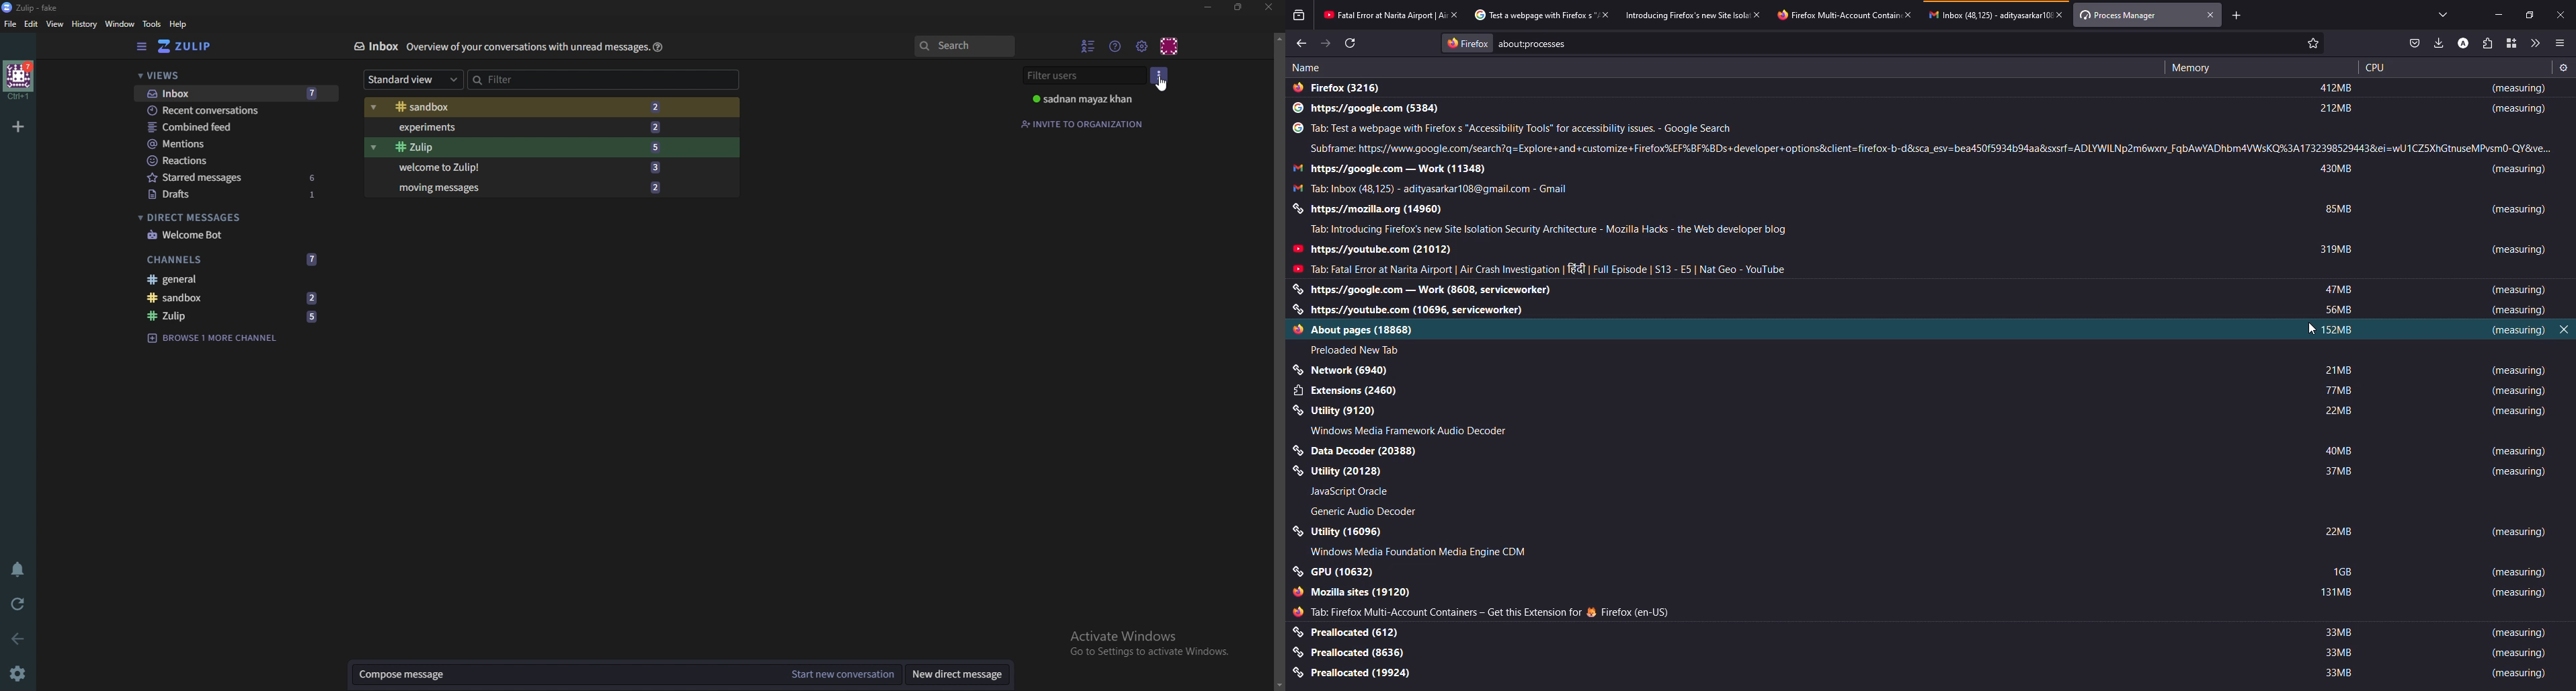 This screenshot has height=700, width=2576. What do you see at coordinates (232, 315) in the screenshot?
I see `Zulip` at bounding box center [232, 315].